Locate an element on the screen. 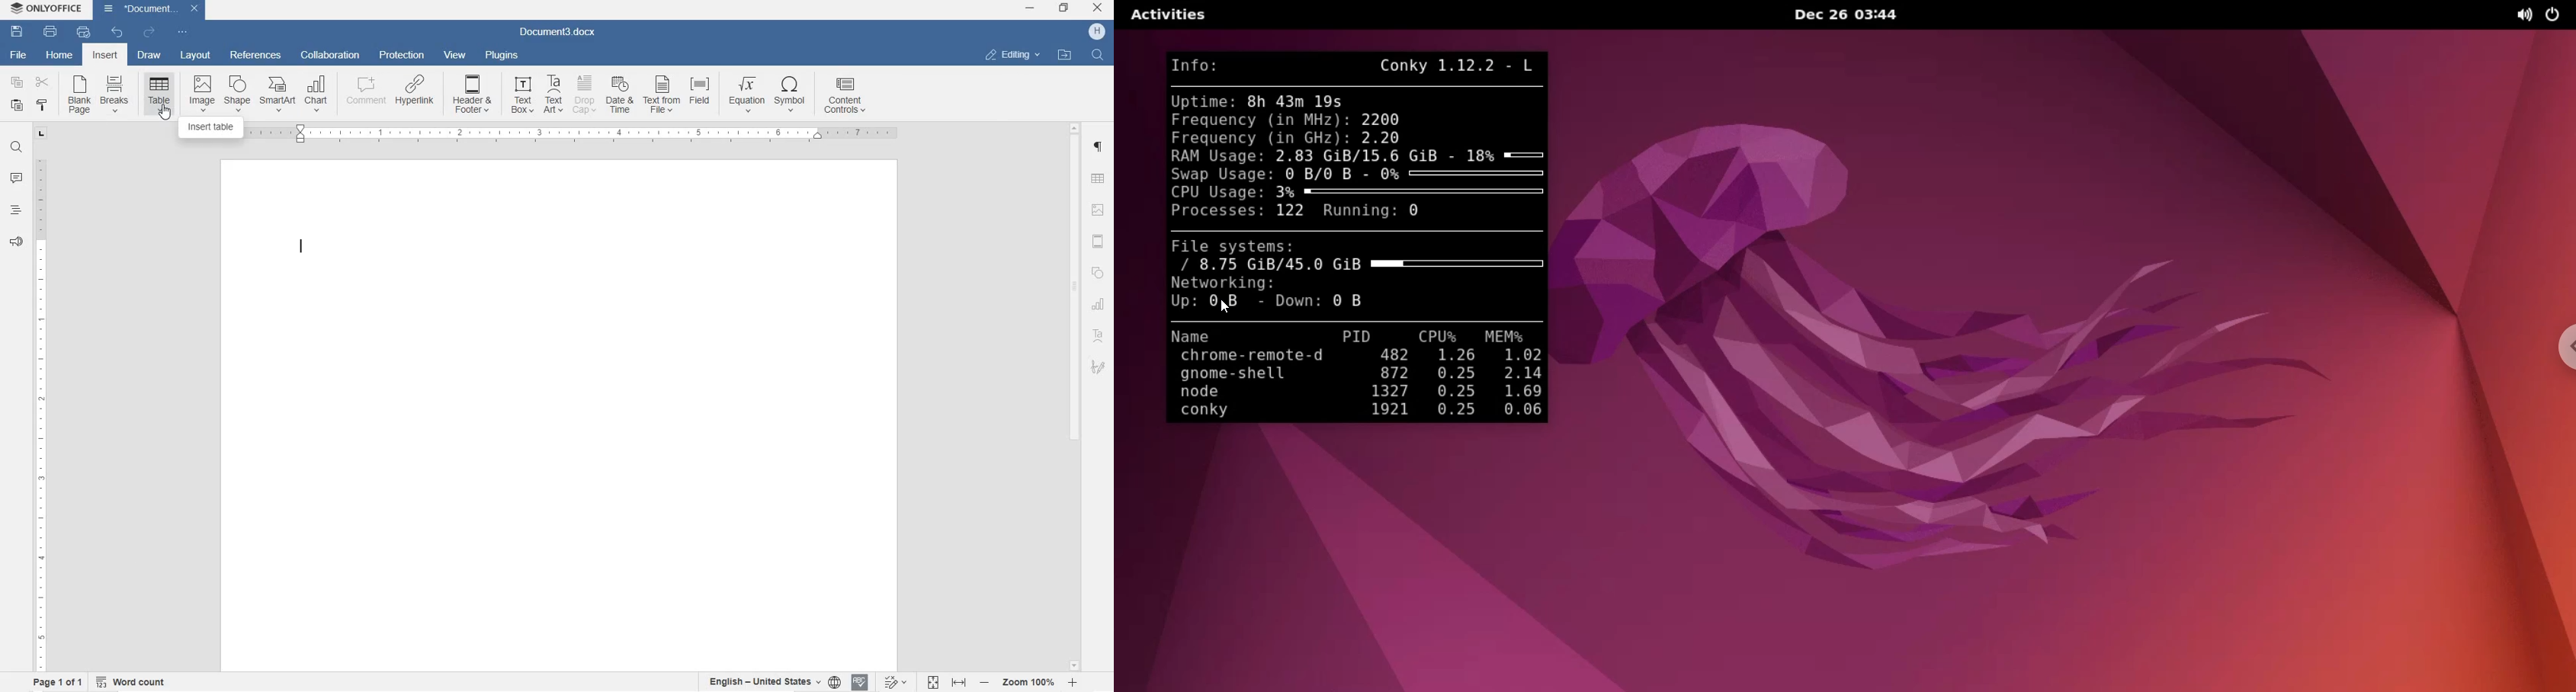 Image resolution: width=2576 pixels, height=700 pixels. PAGE 1 OF 1 is located at coordinates (54, 683).